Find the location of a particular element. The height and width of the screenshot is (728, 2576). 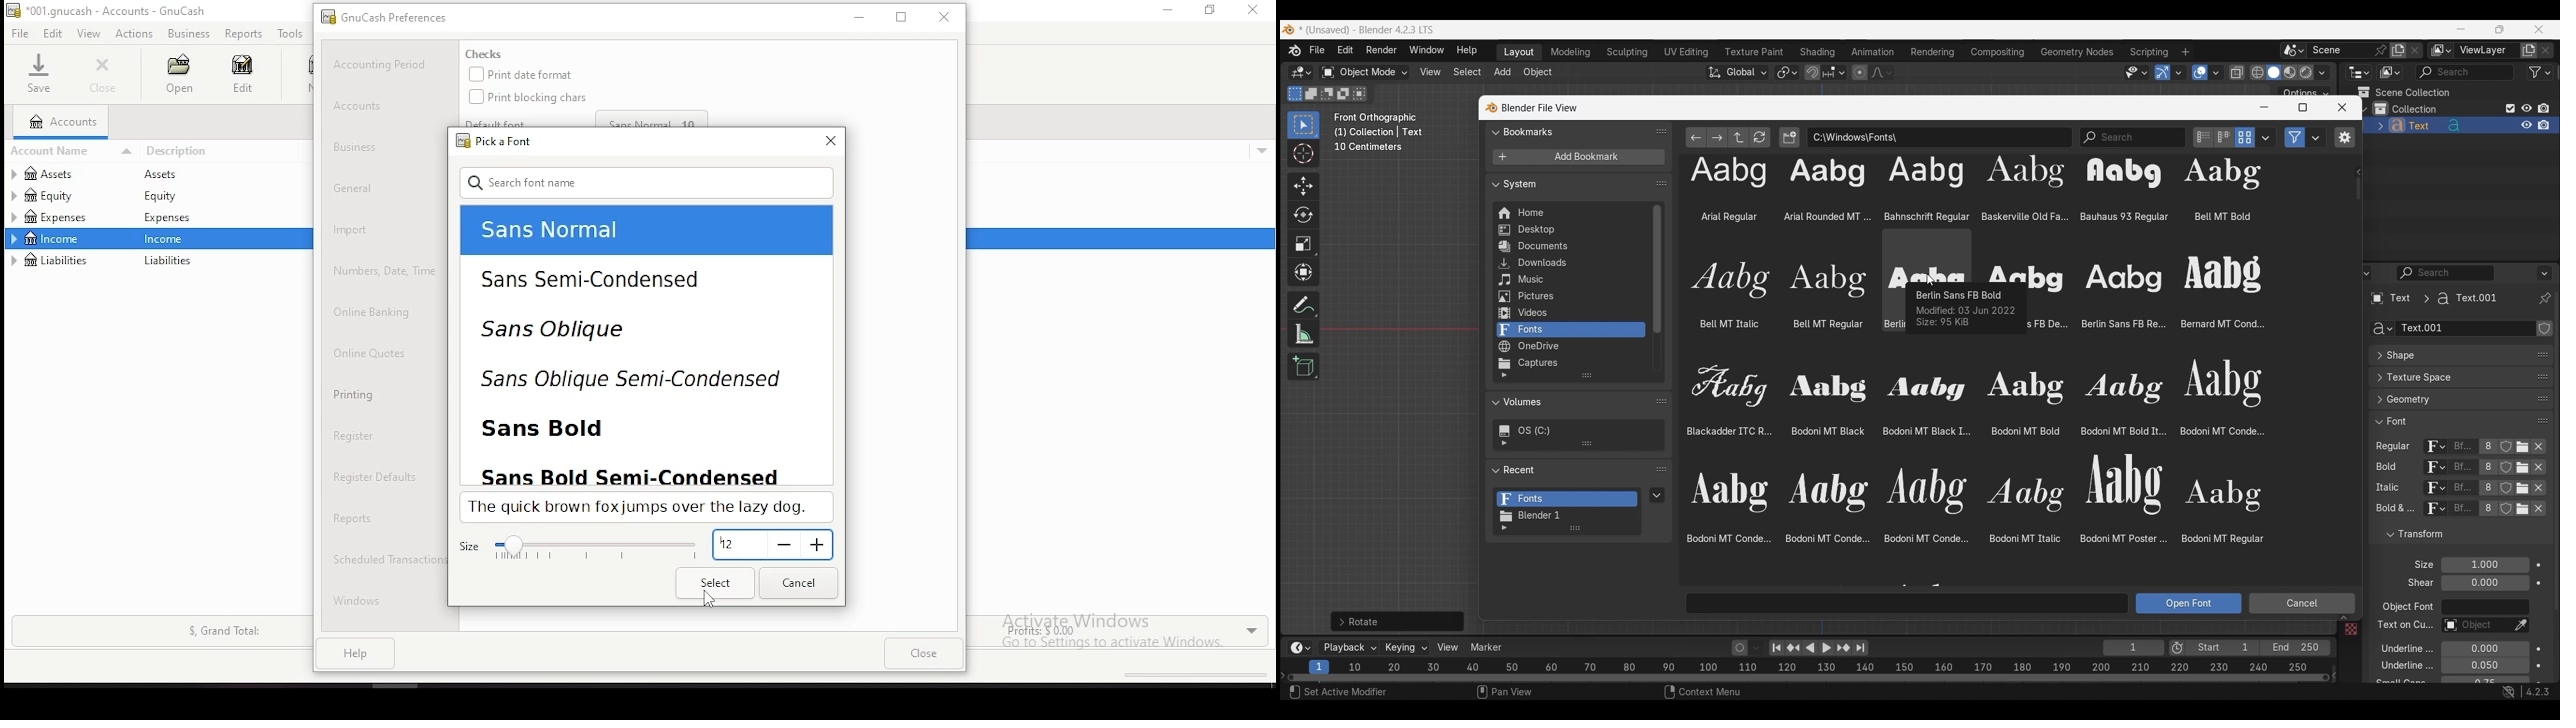

search fonts is located at coordinates (648, 182).